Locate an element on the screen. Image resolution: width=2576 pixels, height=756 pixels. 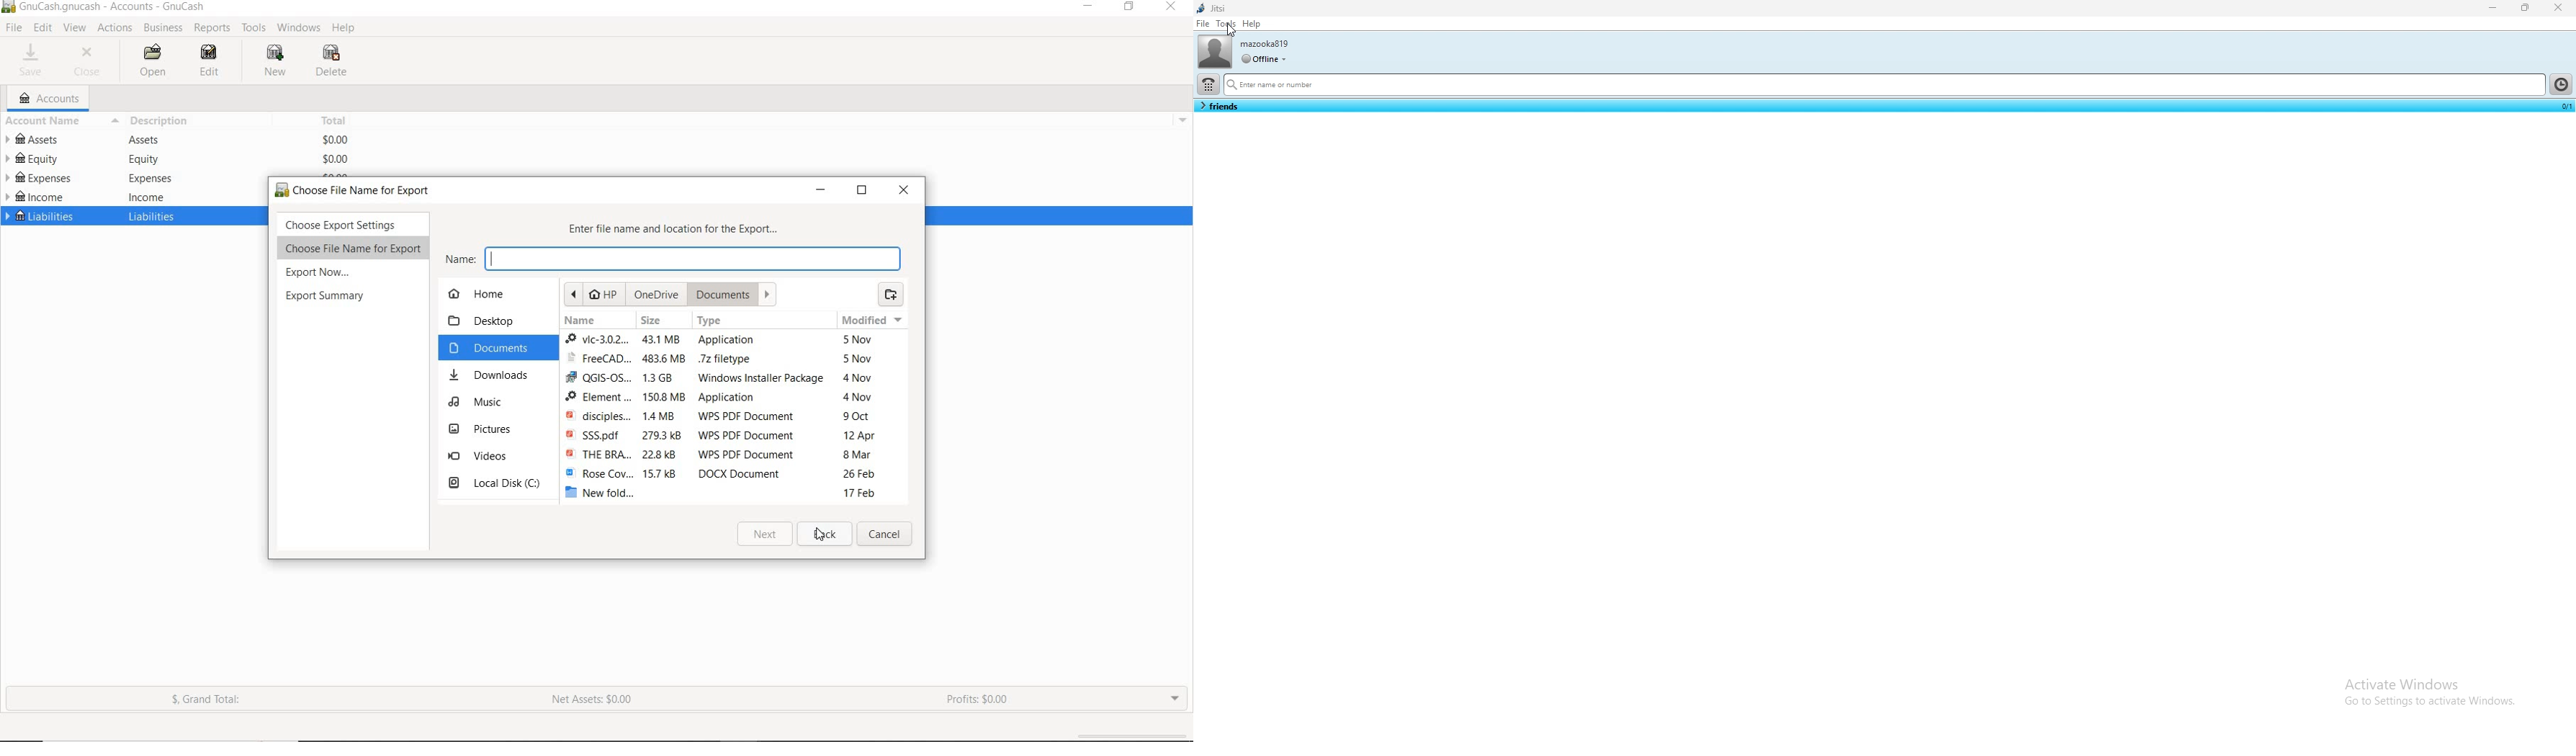
Assets is located at coordinates (146, 139).